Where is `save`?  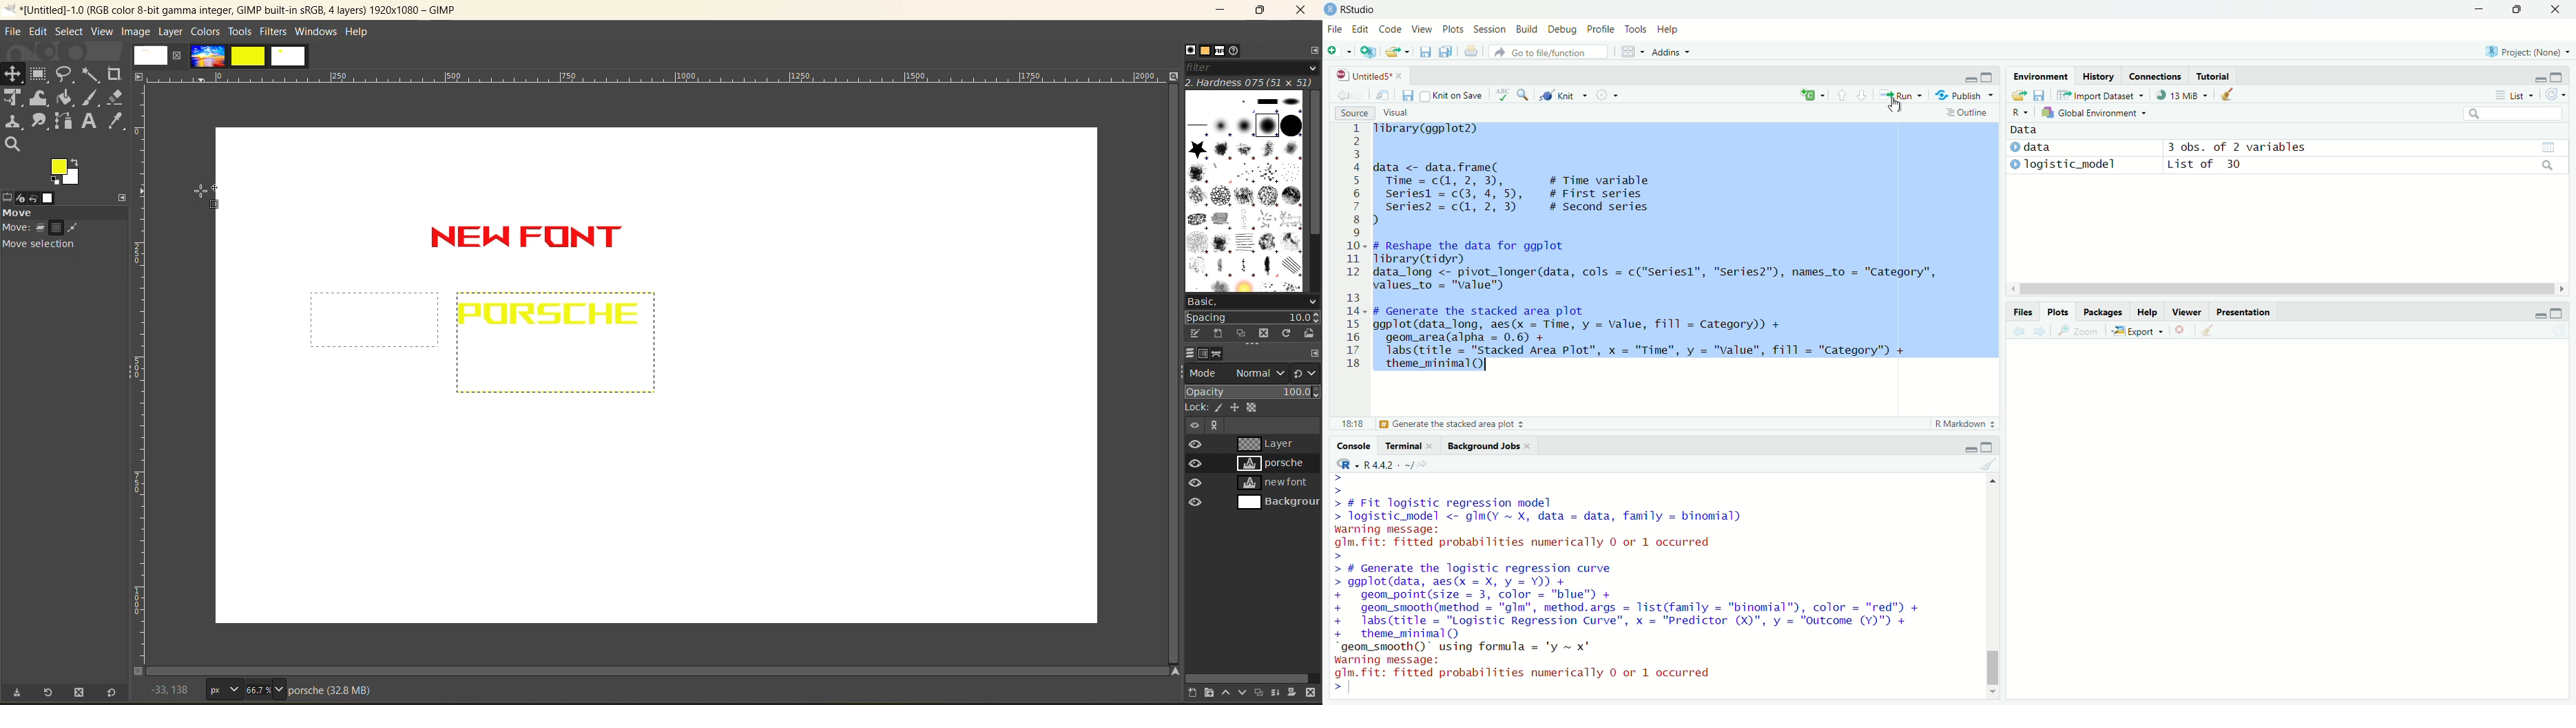 save is located at coordinates (1406, 96).